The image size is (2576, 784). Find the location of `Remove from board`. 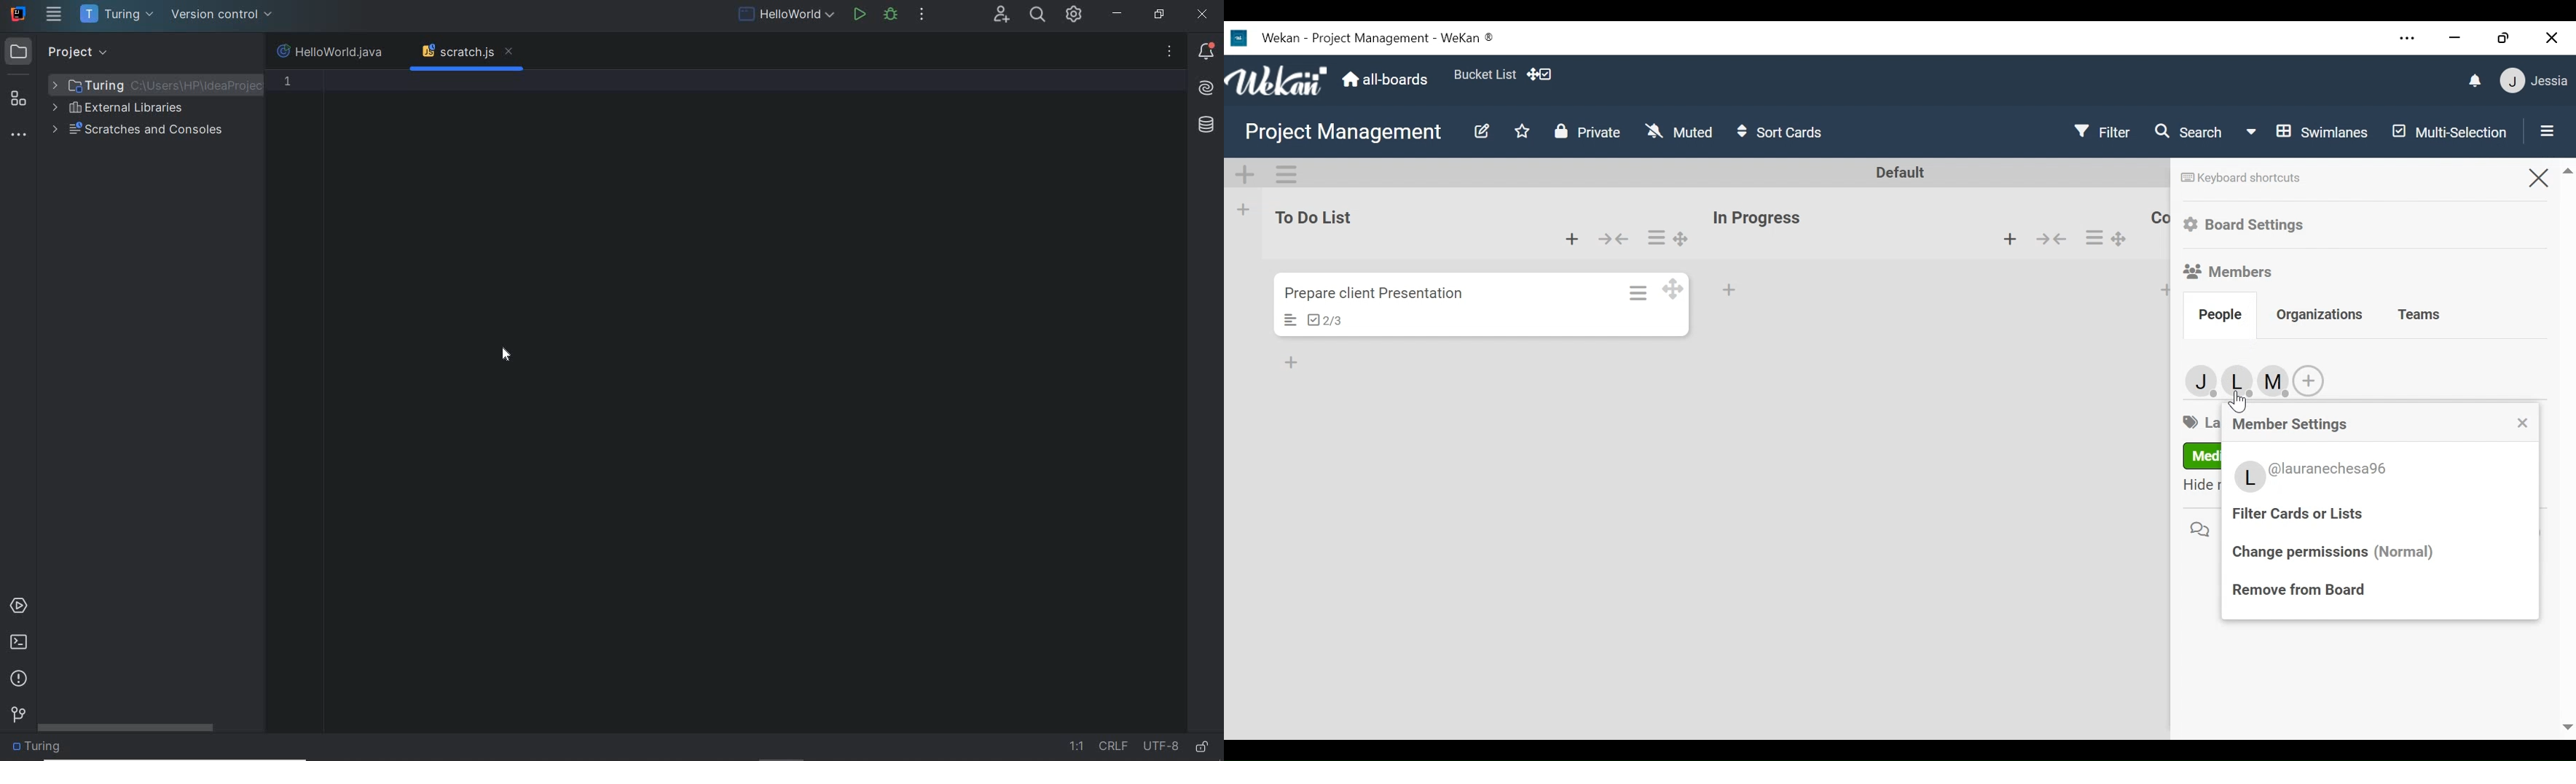

Remove from board is located at coordinates (2296, 590).